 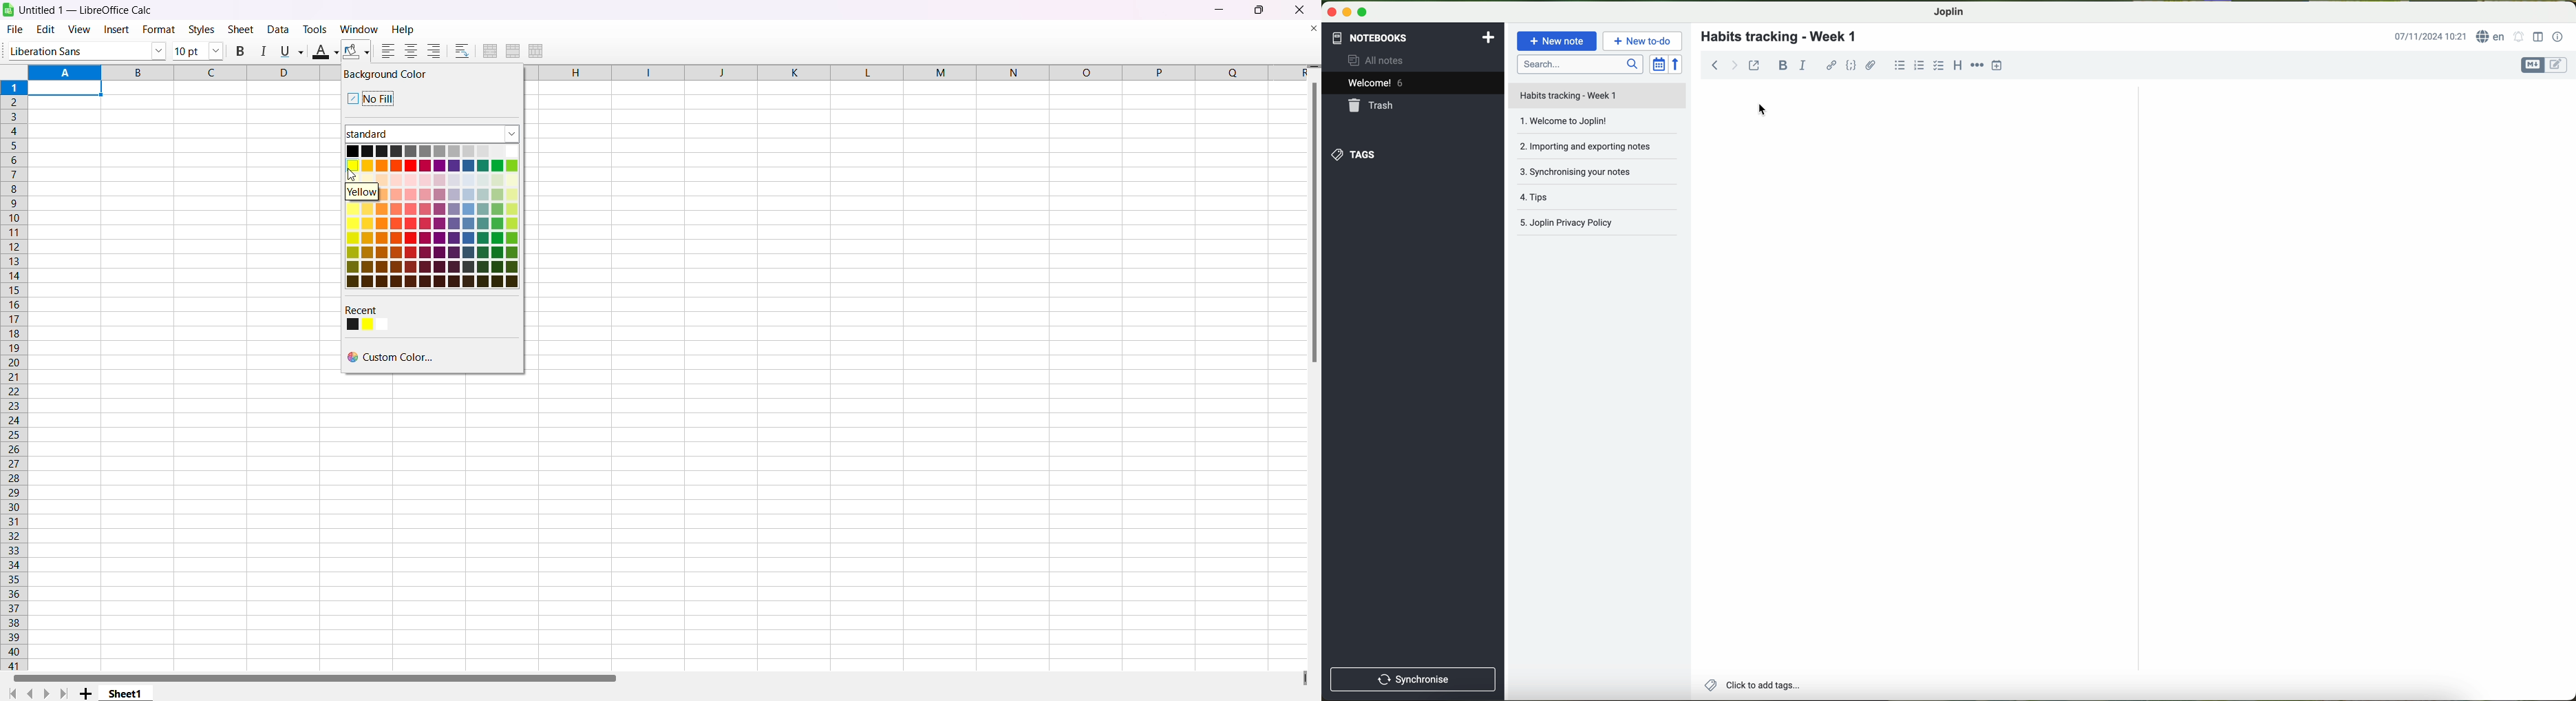 I want to click on importing and exporting notes, so click(x=1596, y=150).